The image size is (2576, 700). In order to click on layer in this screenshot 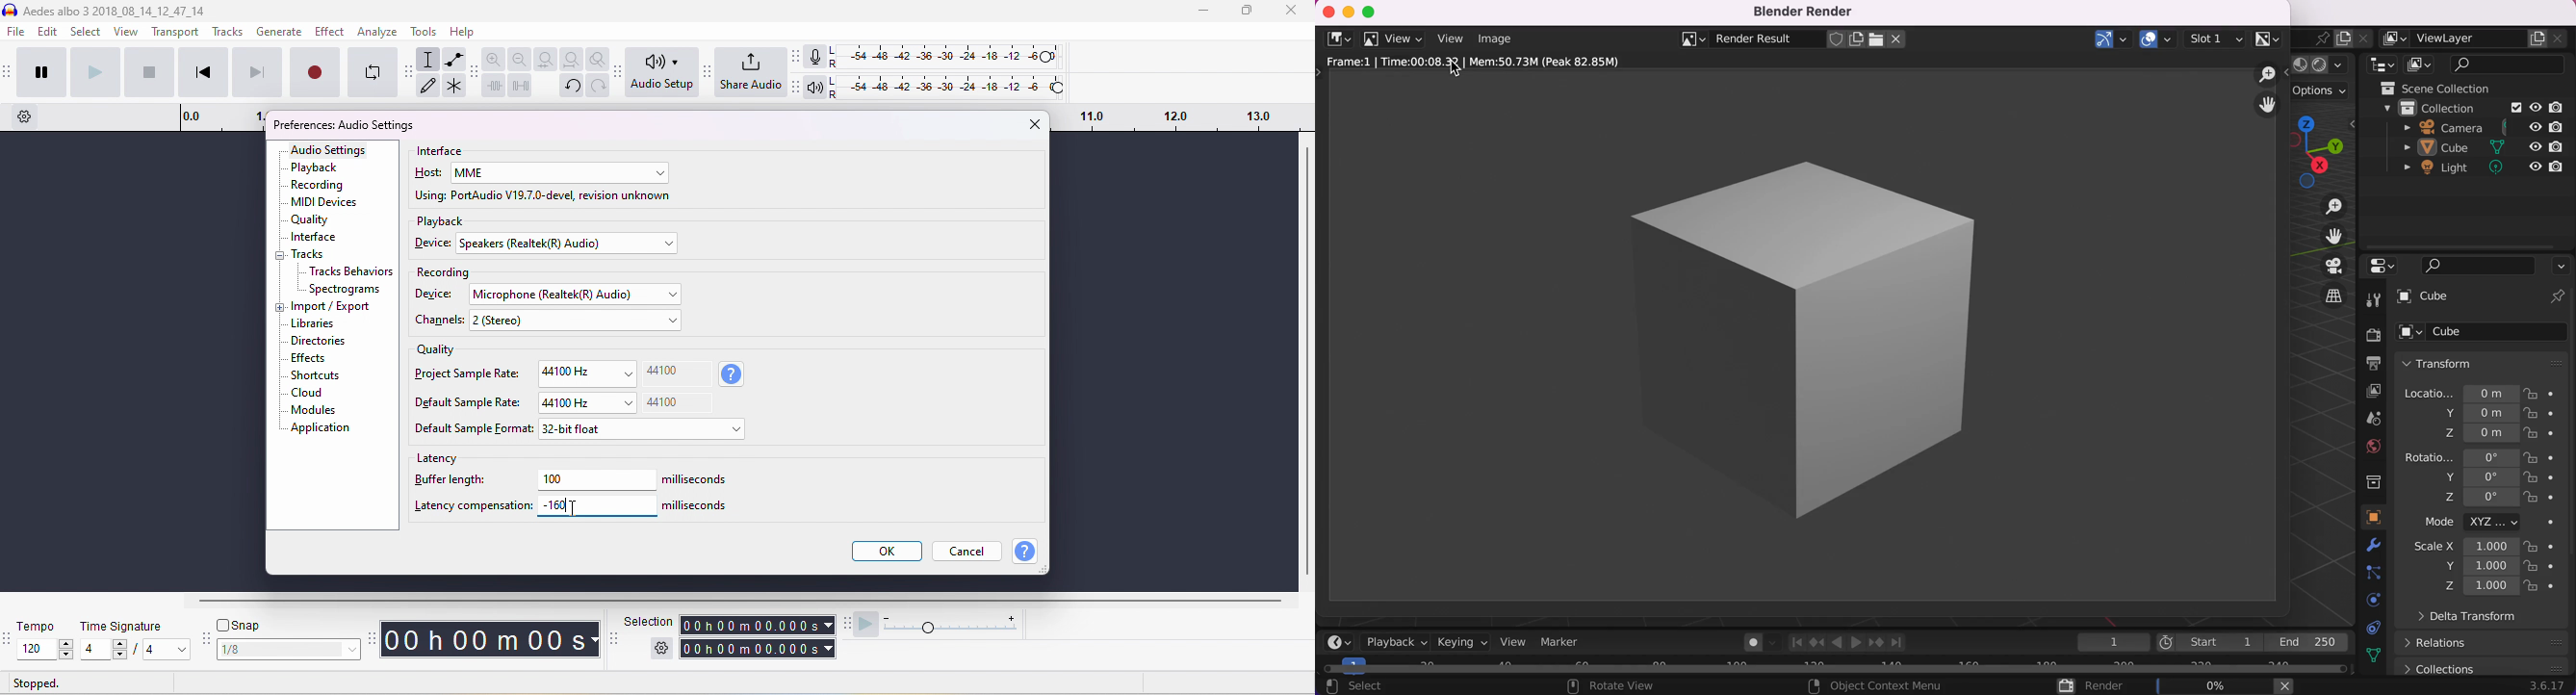, I will do `click(2365, 390)`.